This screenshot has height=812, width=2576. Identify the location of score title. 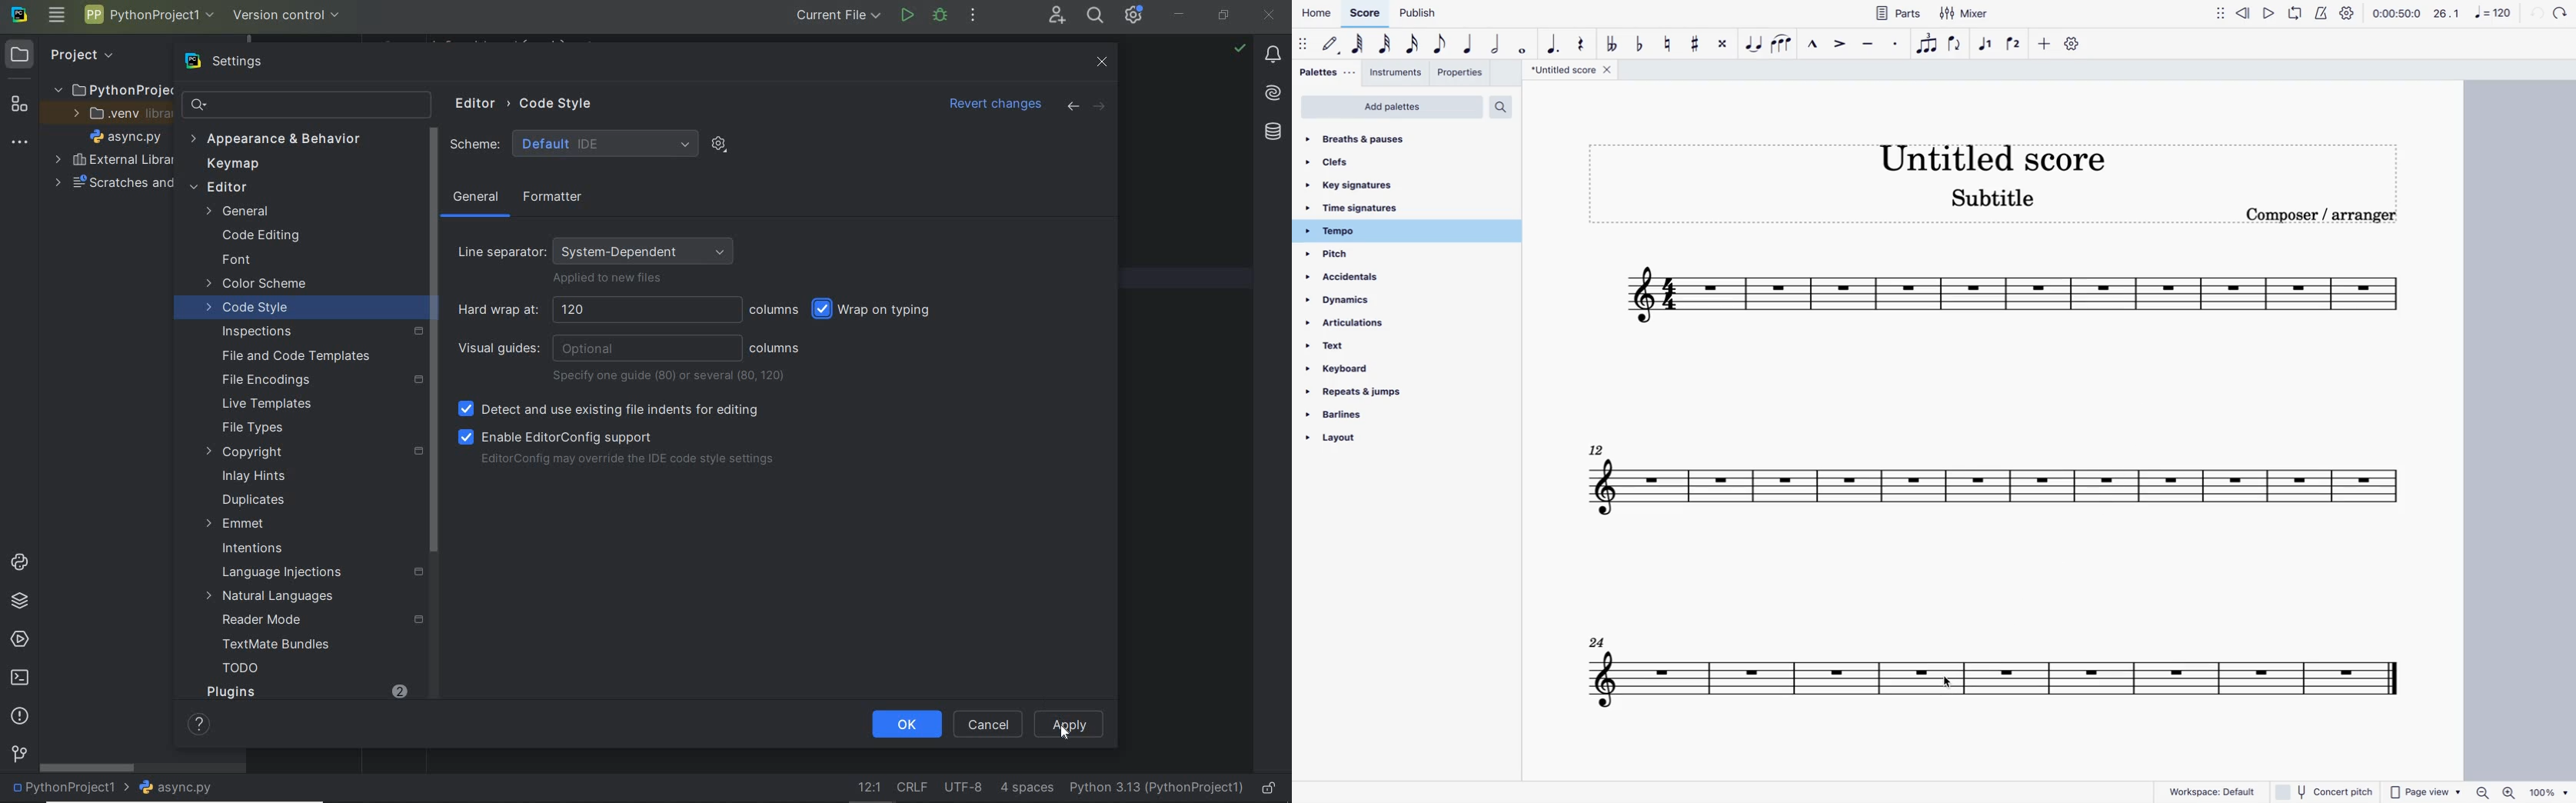
(1989, 151).